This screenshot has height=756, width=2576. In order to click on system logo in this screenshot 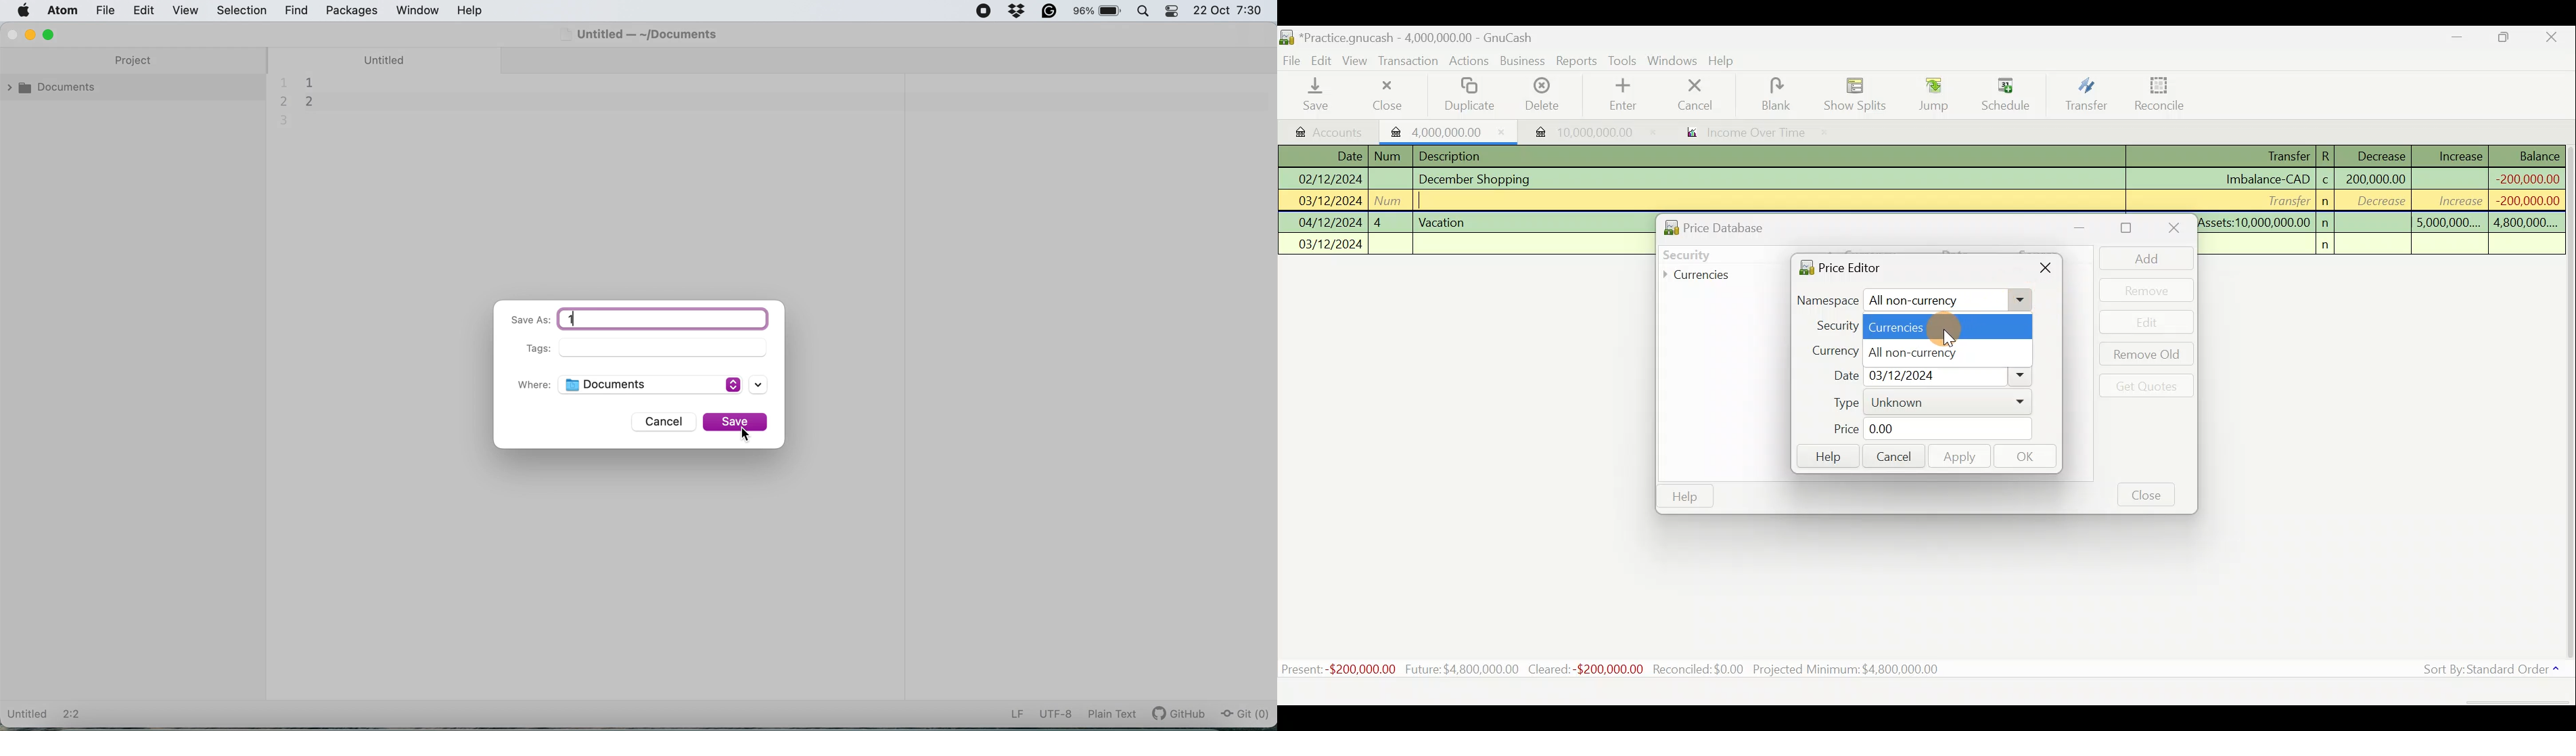, I will do `click(24, 12)`.